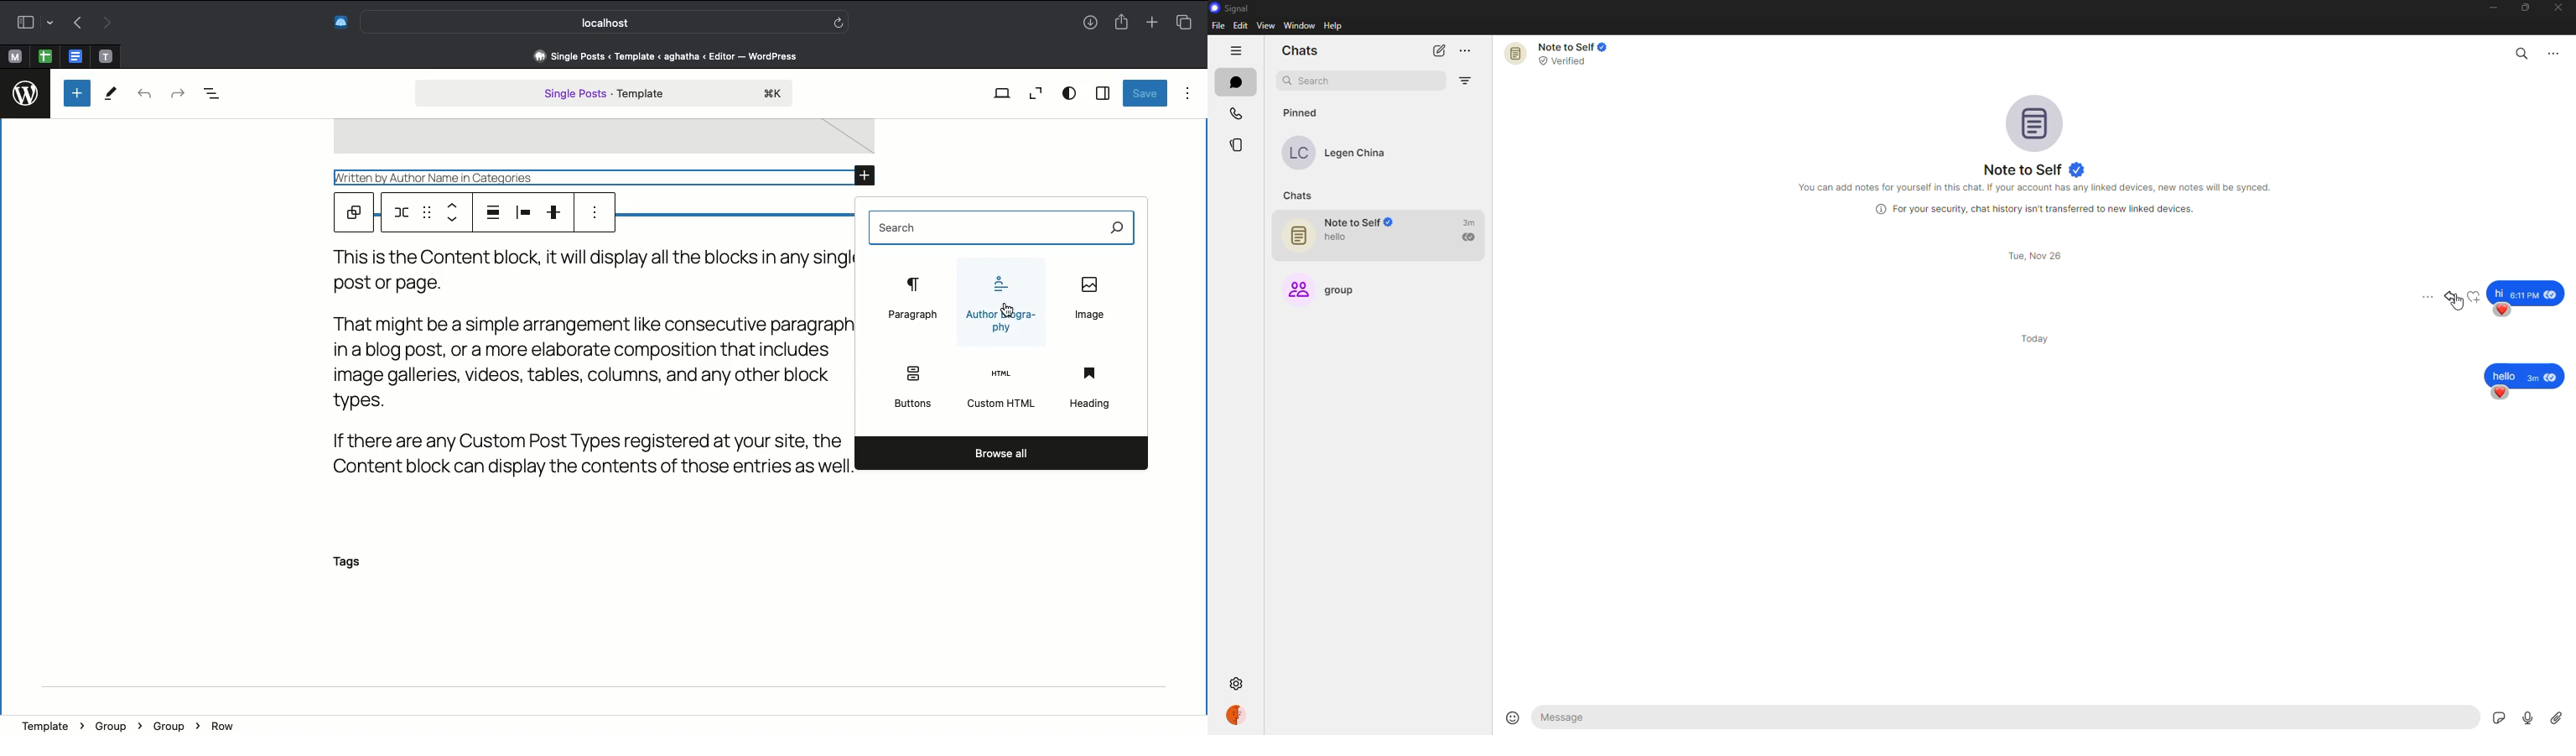  Describe the element at coordinates (1297, 195) in the screenshot. I see `chats` at that location.